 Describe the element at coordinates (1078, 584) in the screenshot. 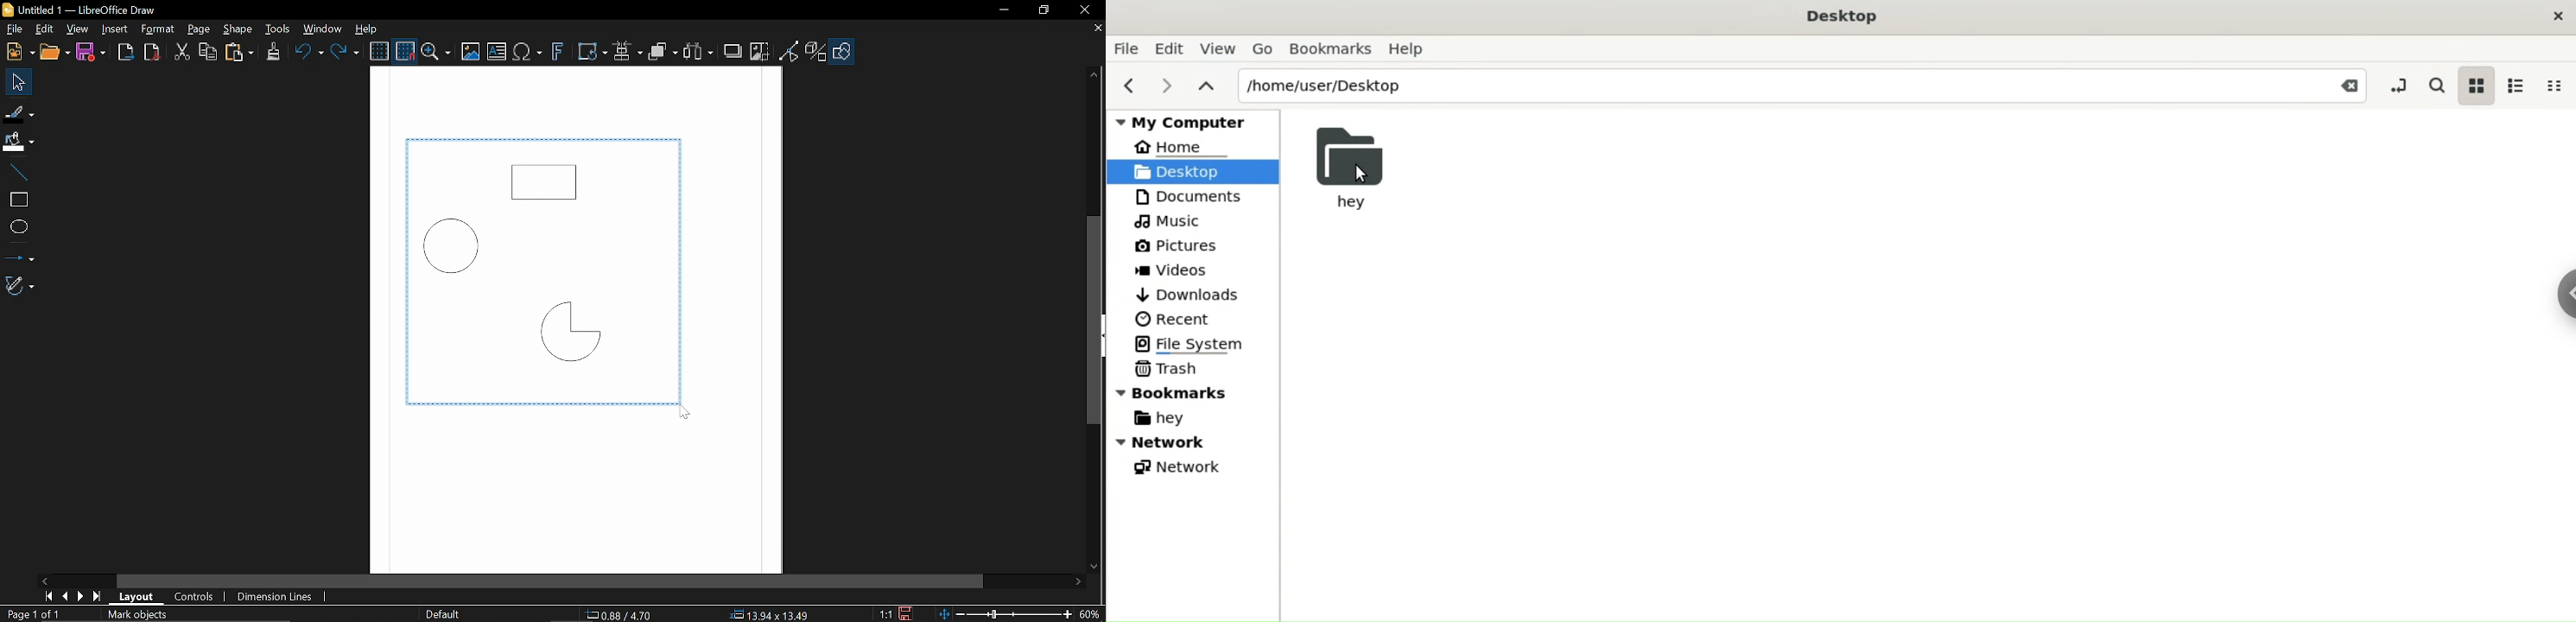

I see `Move right` at that location.